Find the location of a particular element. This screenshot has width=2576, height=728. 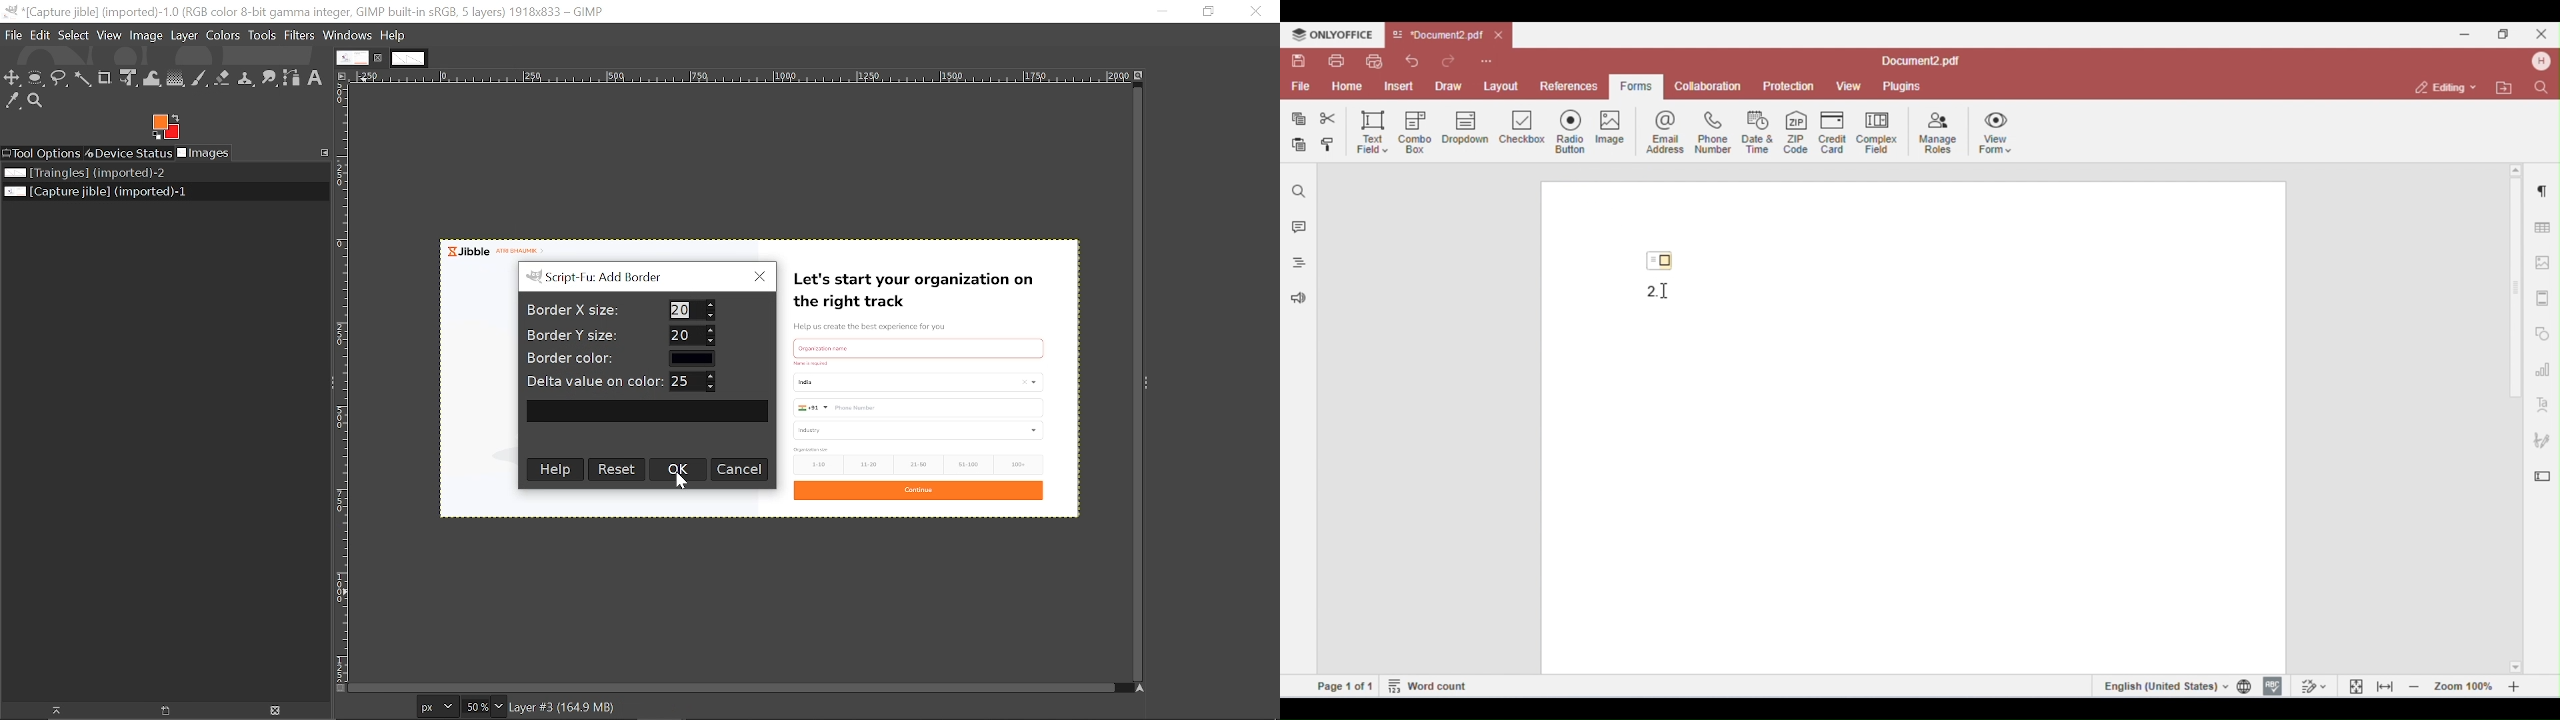

Rset is located at coordinates (617, 468).